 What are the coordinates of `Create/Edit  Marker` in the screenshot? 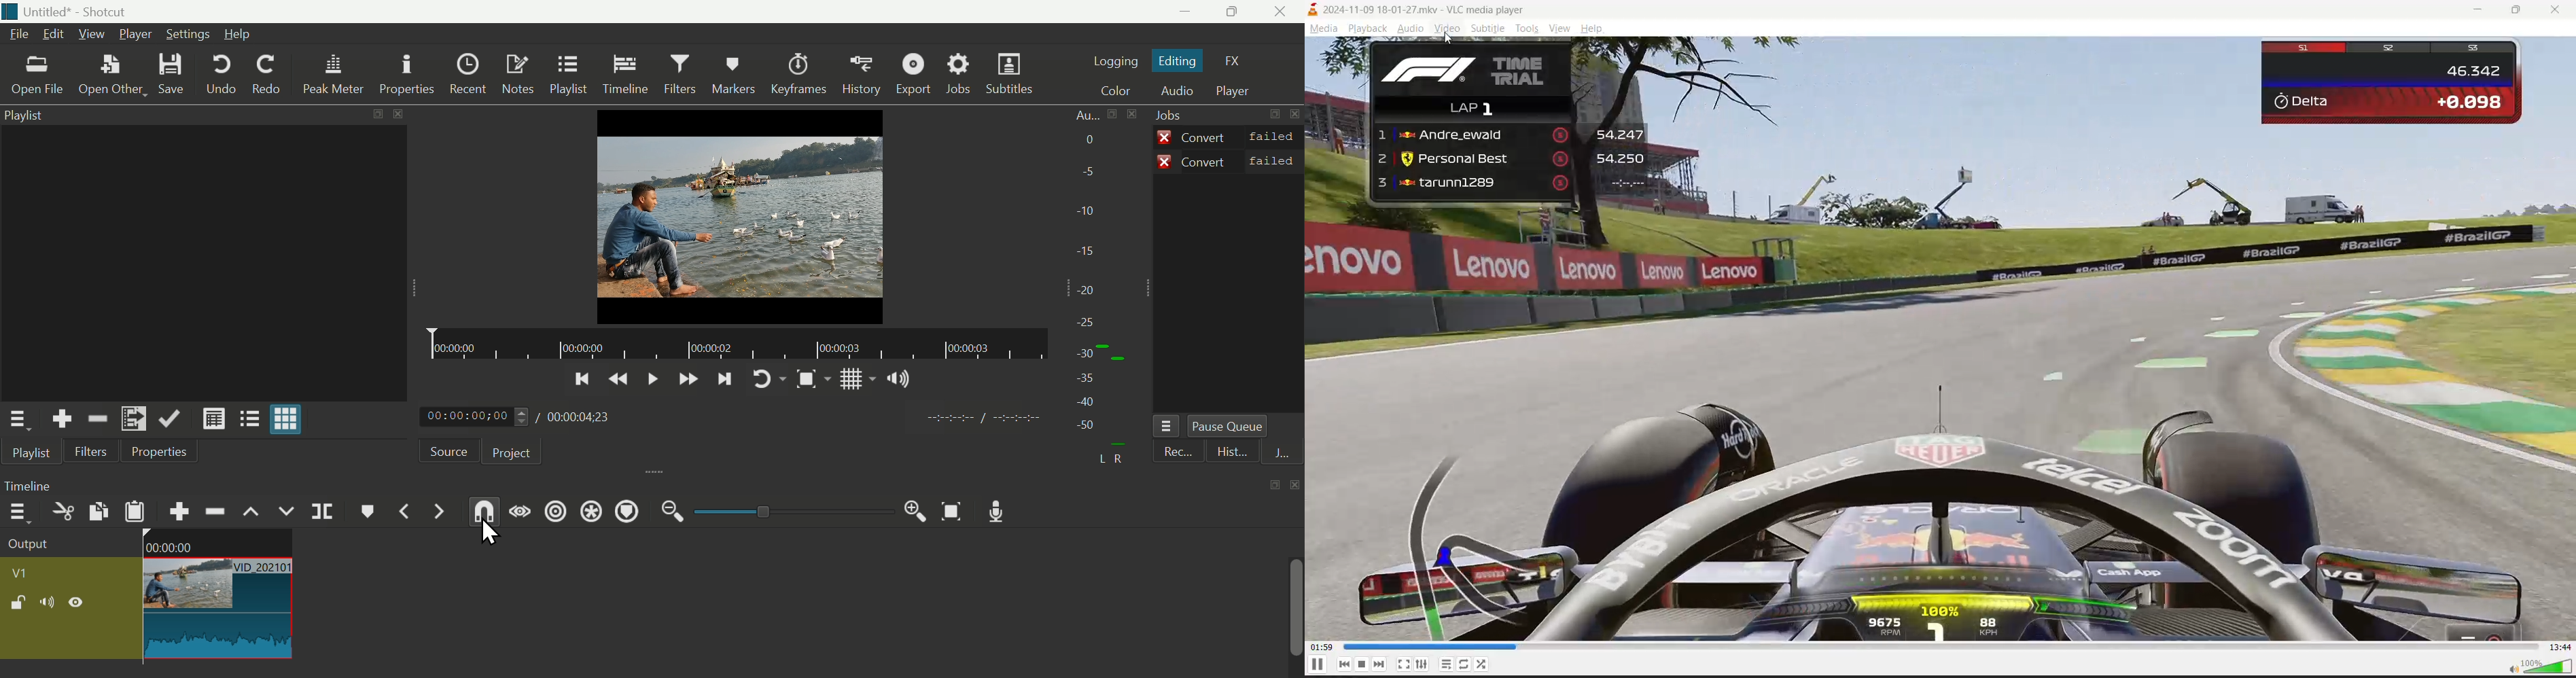 It's located at (368, 514).